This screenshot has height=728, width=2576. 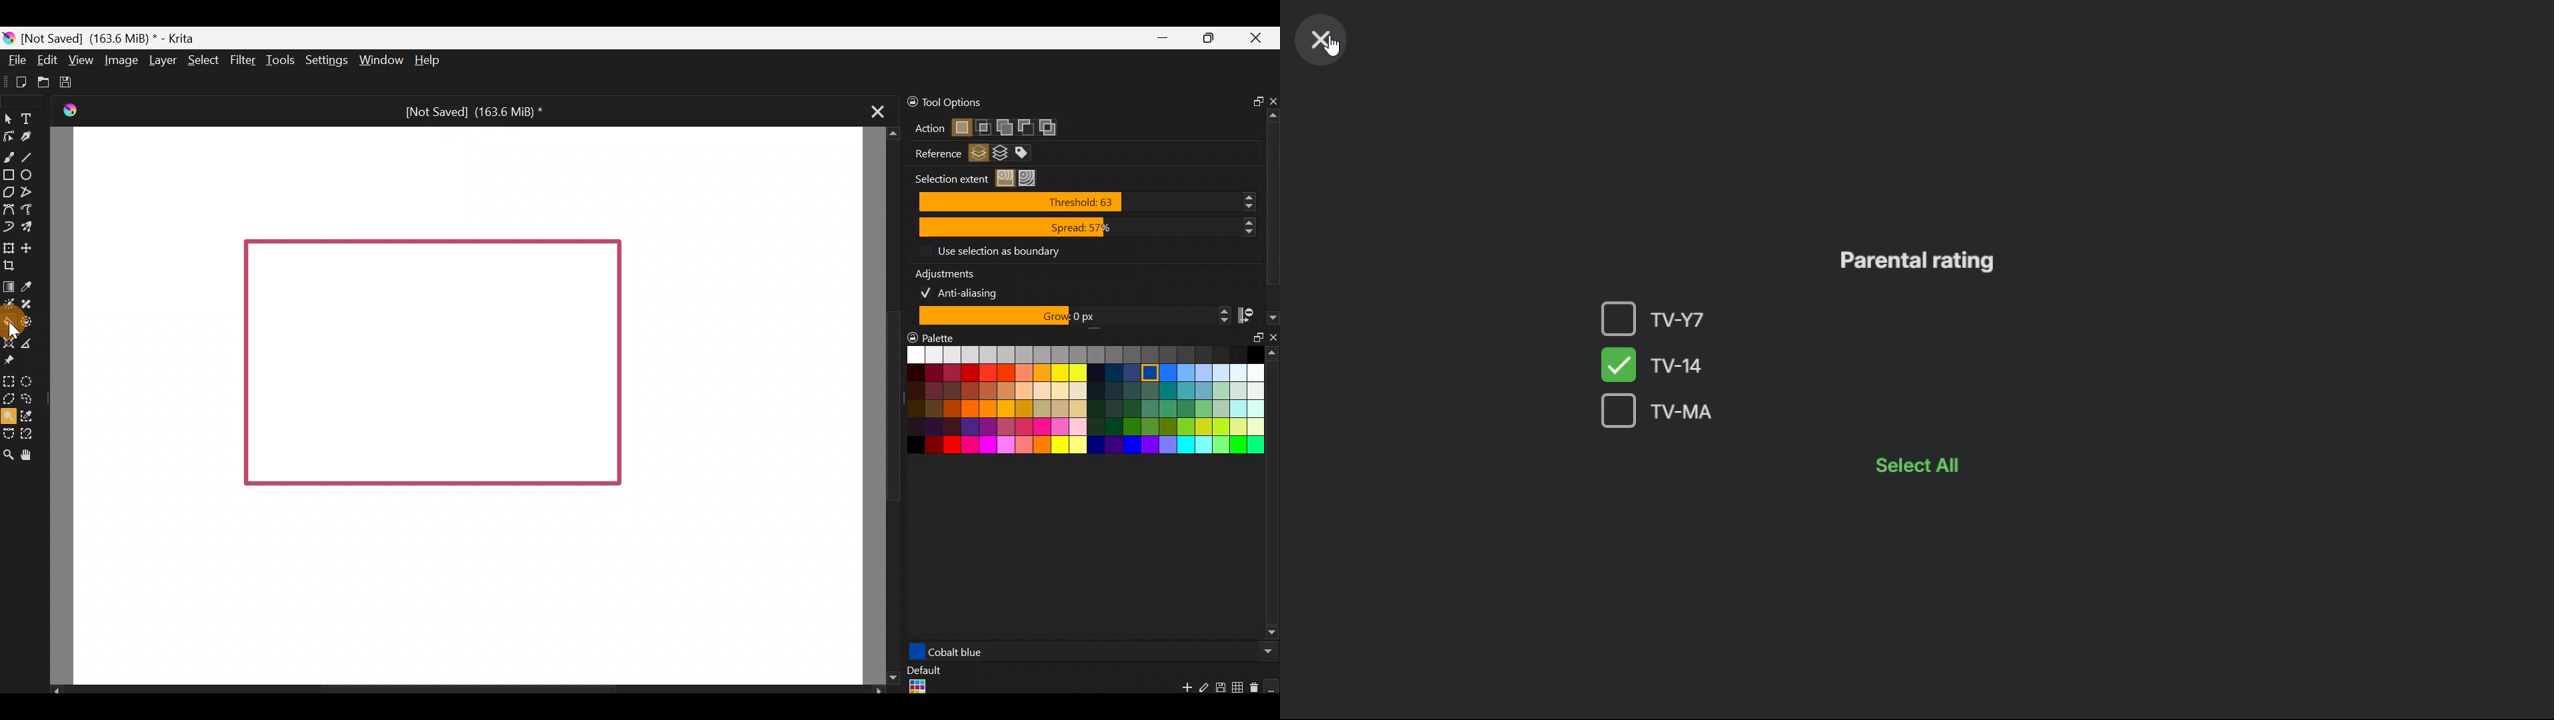 I want to click on Line tool, so click(x=32, y=153).